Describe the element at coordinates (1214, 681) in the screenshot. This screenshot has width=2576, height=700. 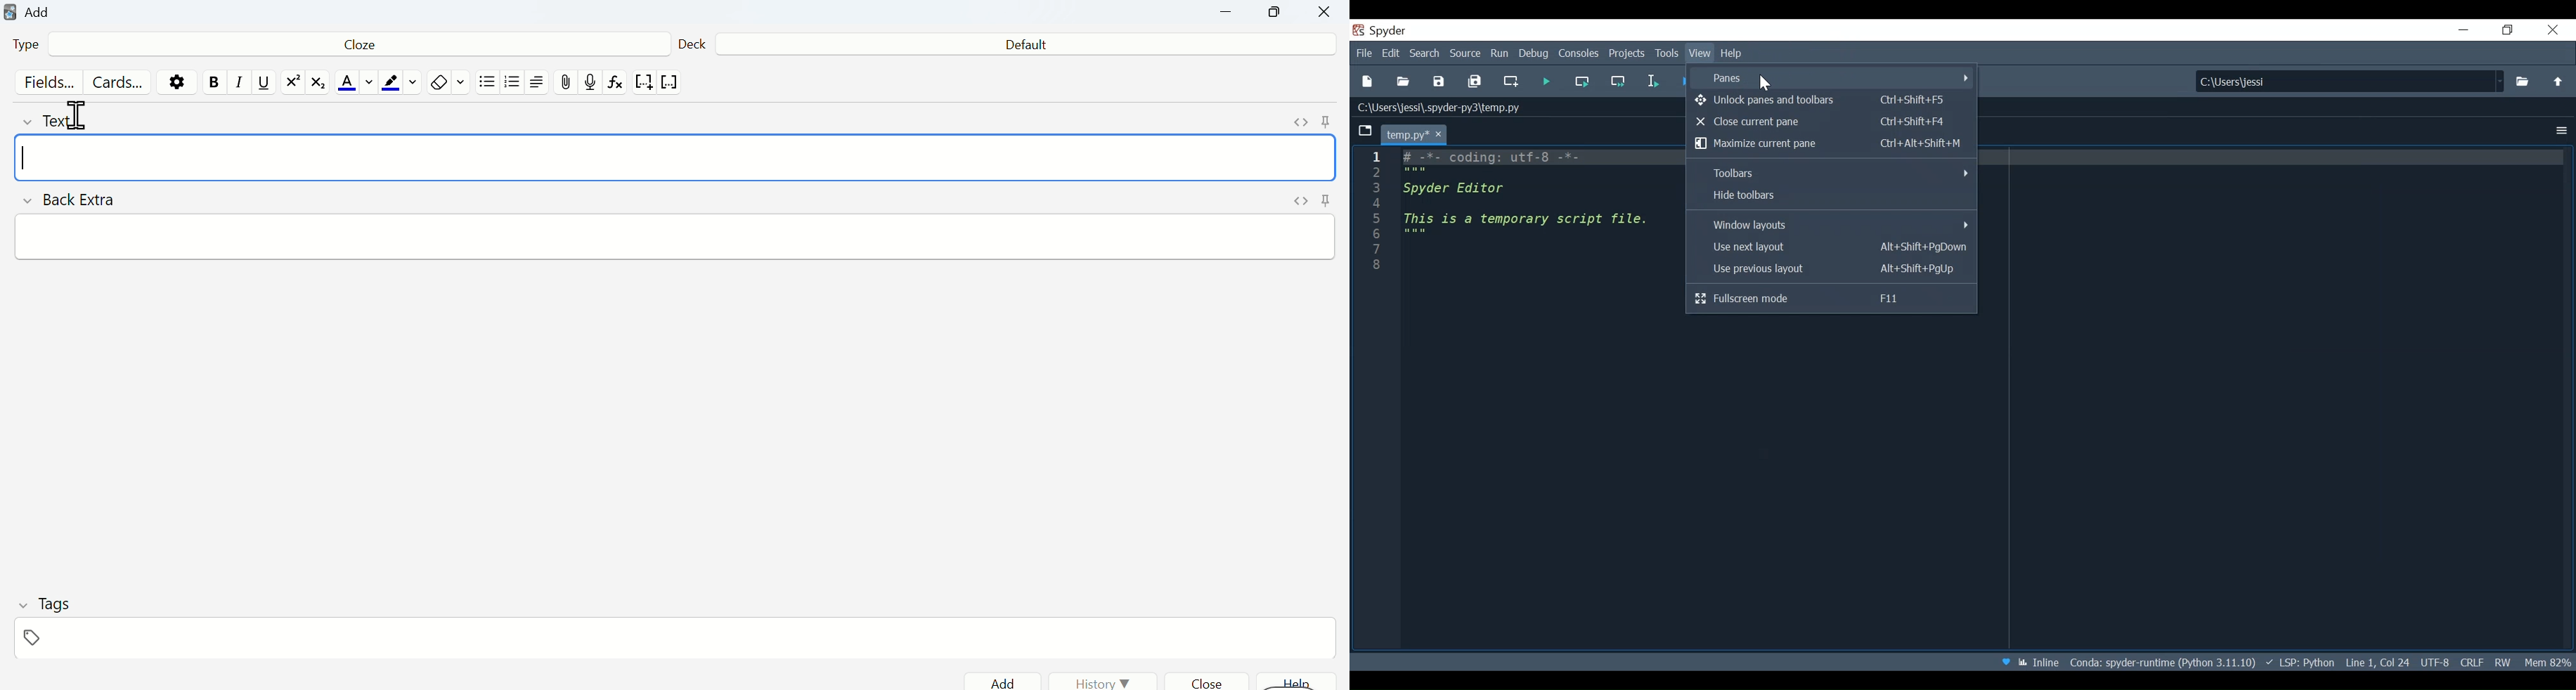
I see `Close` at that location.